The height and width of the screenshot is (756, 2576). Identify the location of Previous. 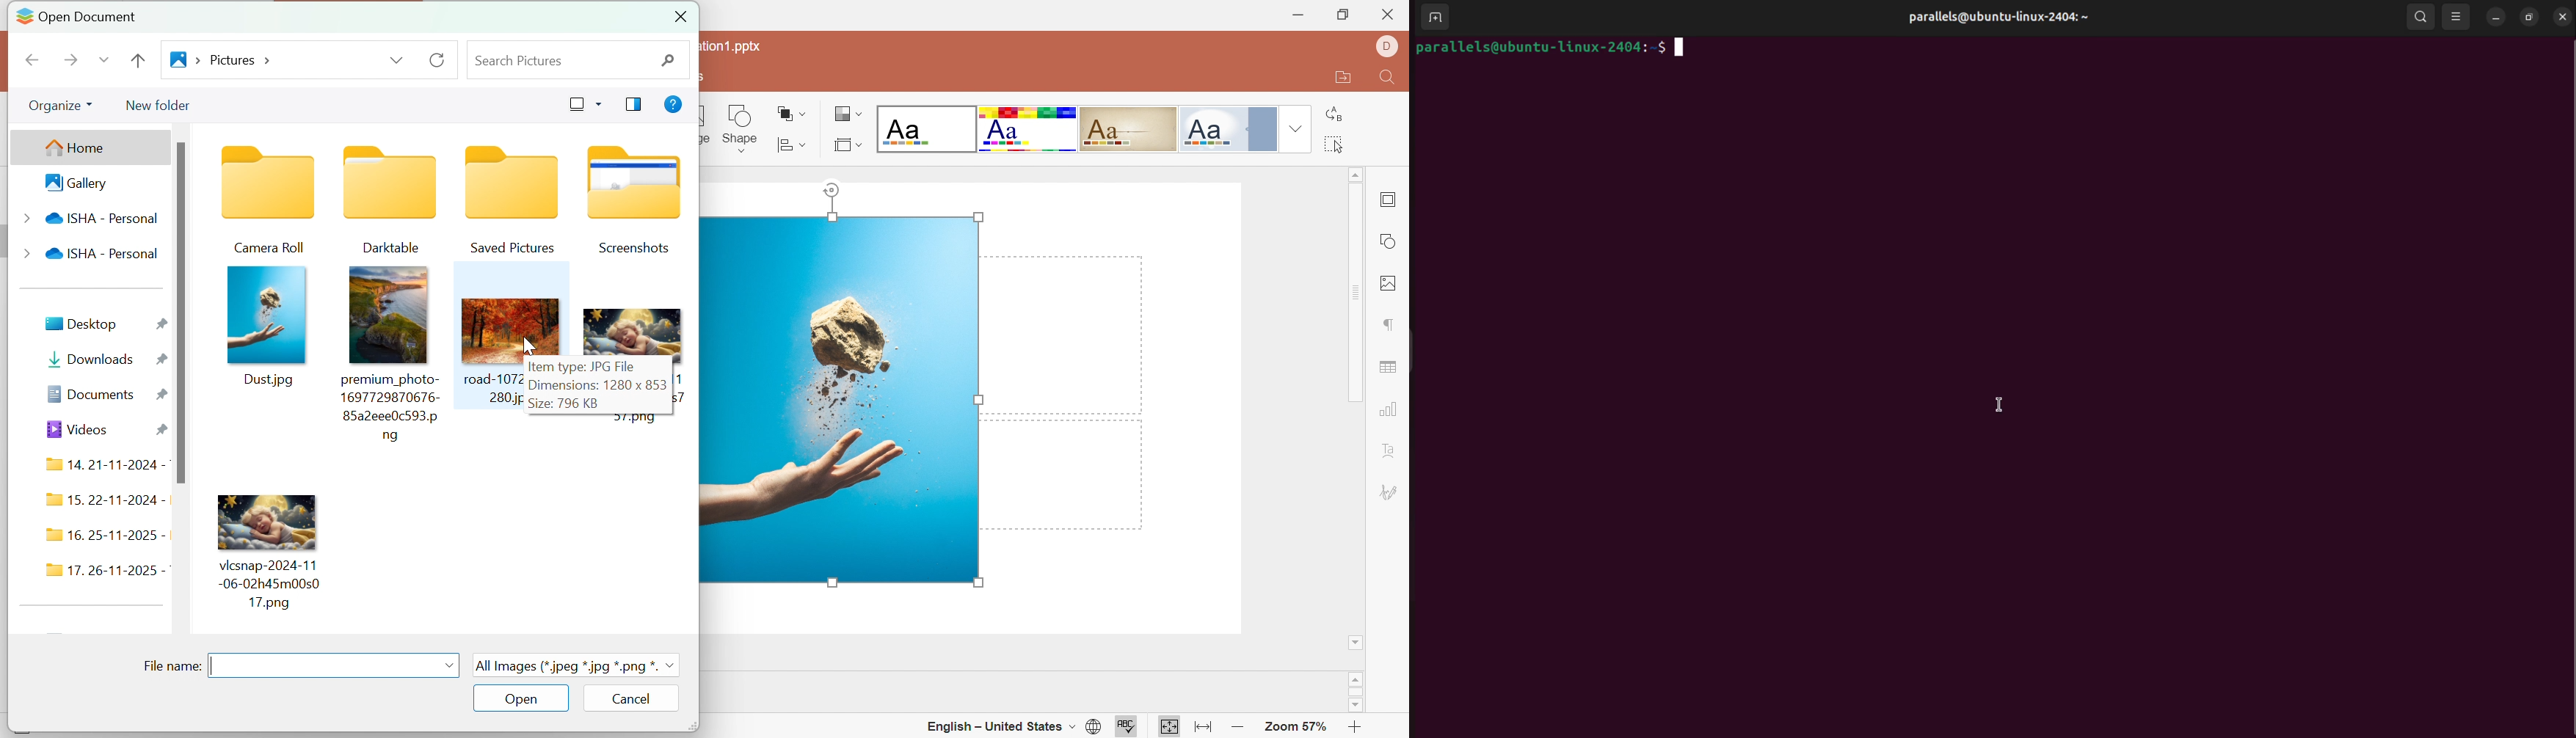
(35, 59).